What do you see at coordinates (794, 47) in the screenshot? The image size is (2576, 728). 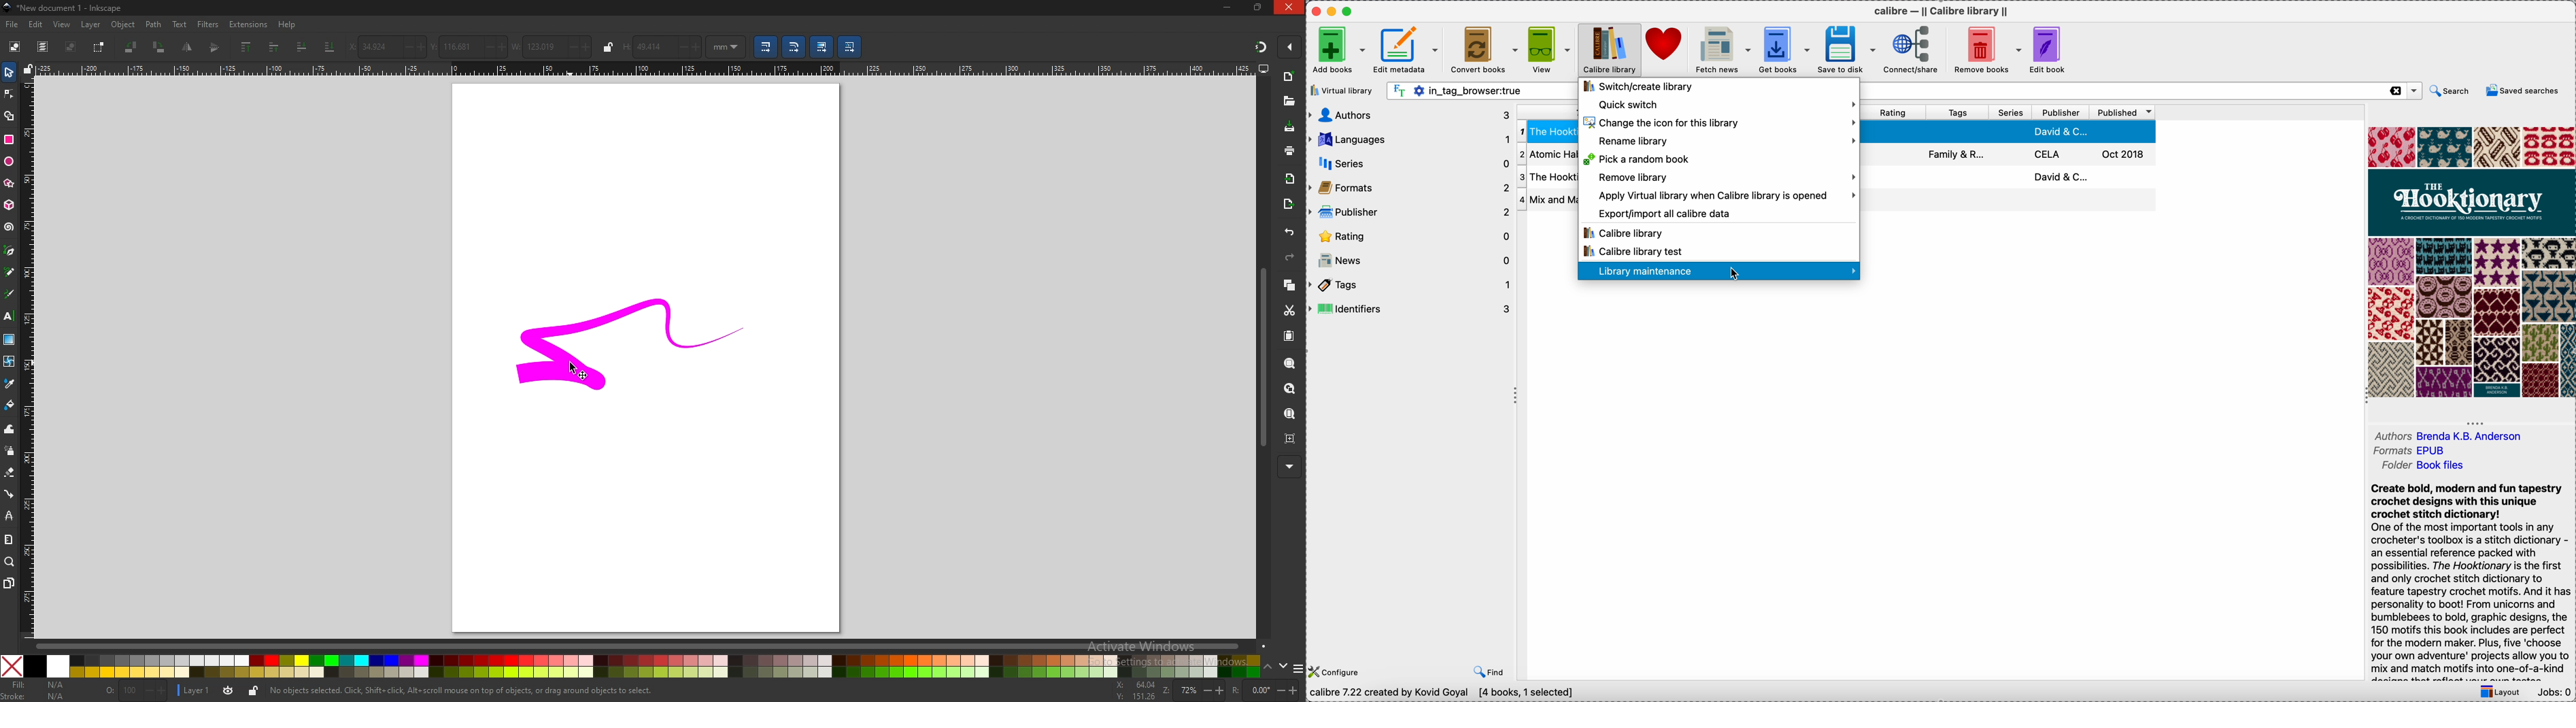 I see `scale radii` at bounding box center [794, 47].